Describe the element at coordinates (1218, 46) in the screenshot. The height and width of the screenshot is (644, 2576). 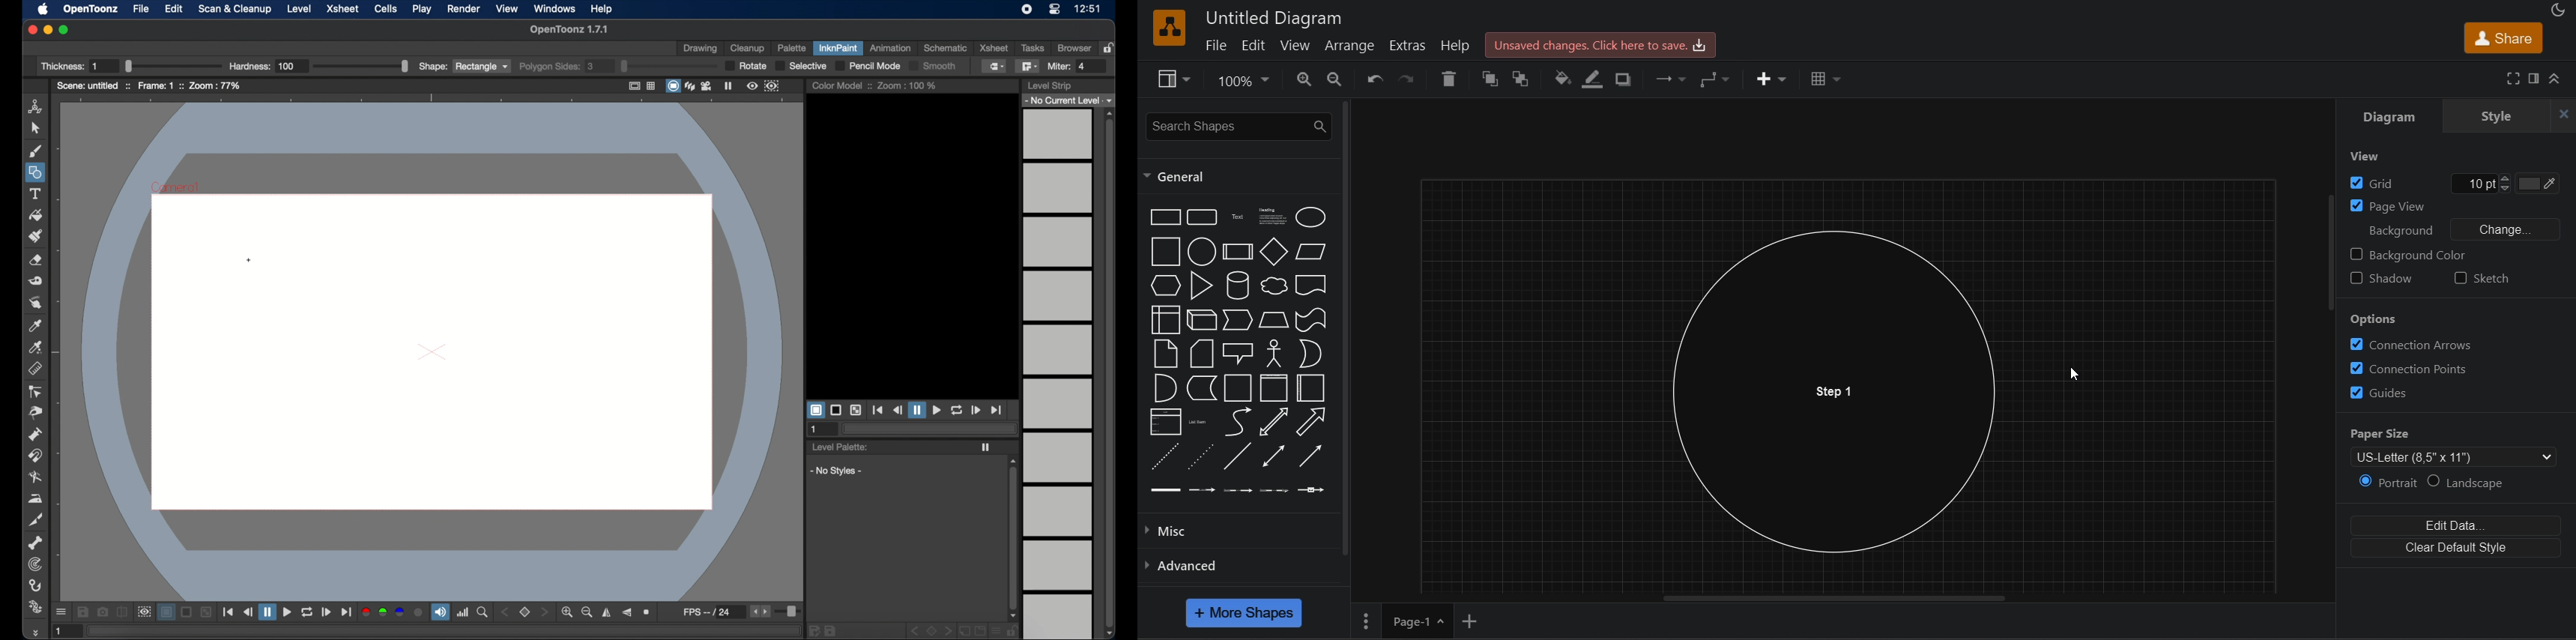
I see `file` at that location.